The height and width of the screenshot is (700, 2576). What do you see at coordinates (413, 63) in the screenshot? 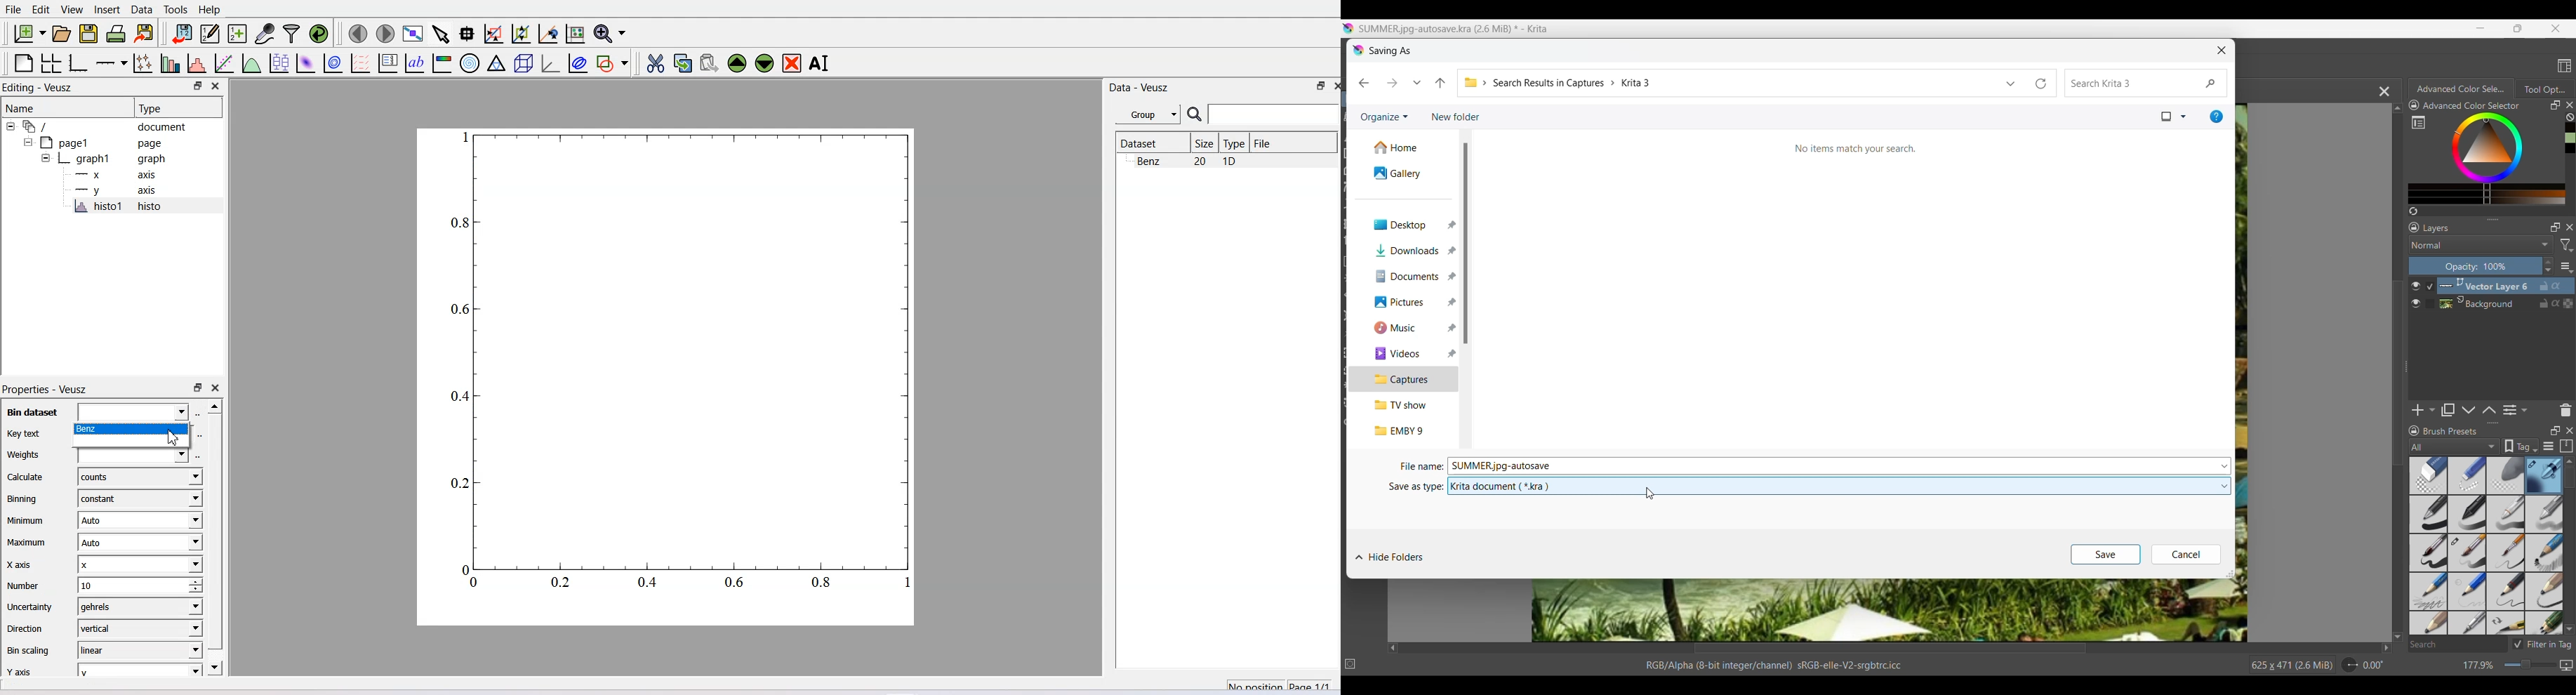
I see `Text label` at bounding box center [413, 63].